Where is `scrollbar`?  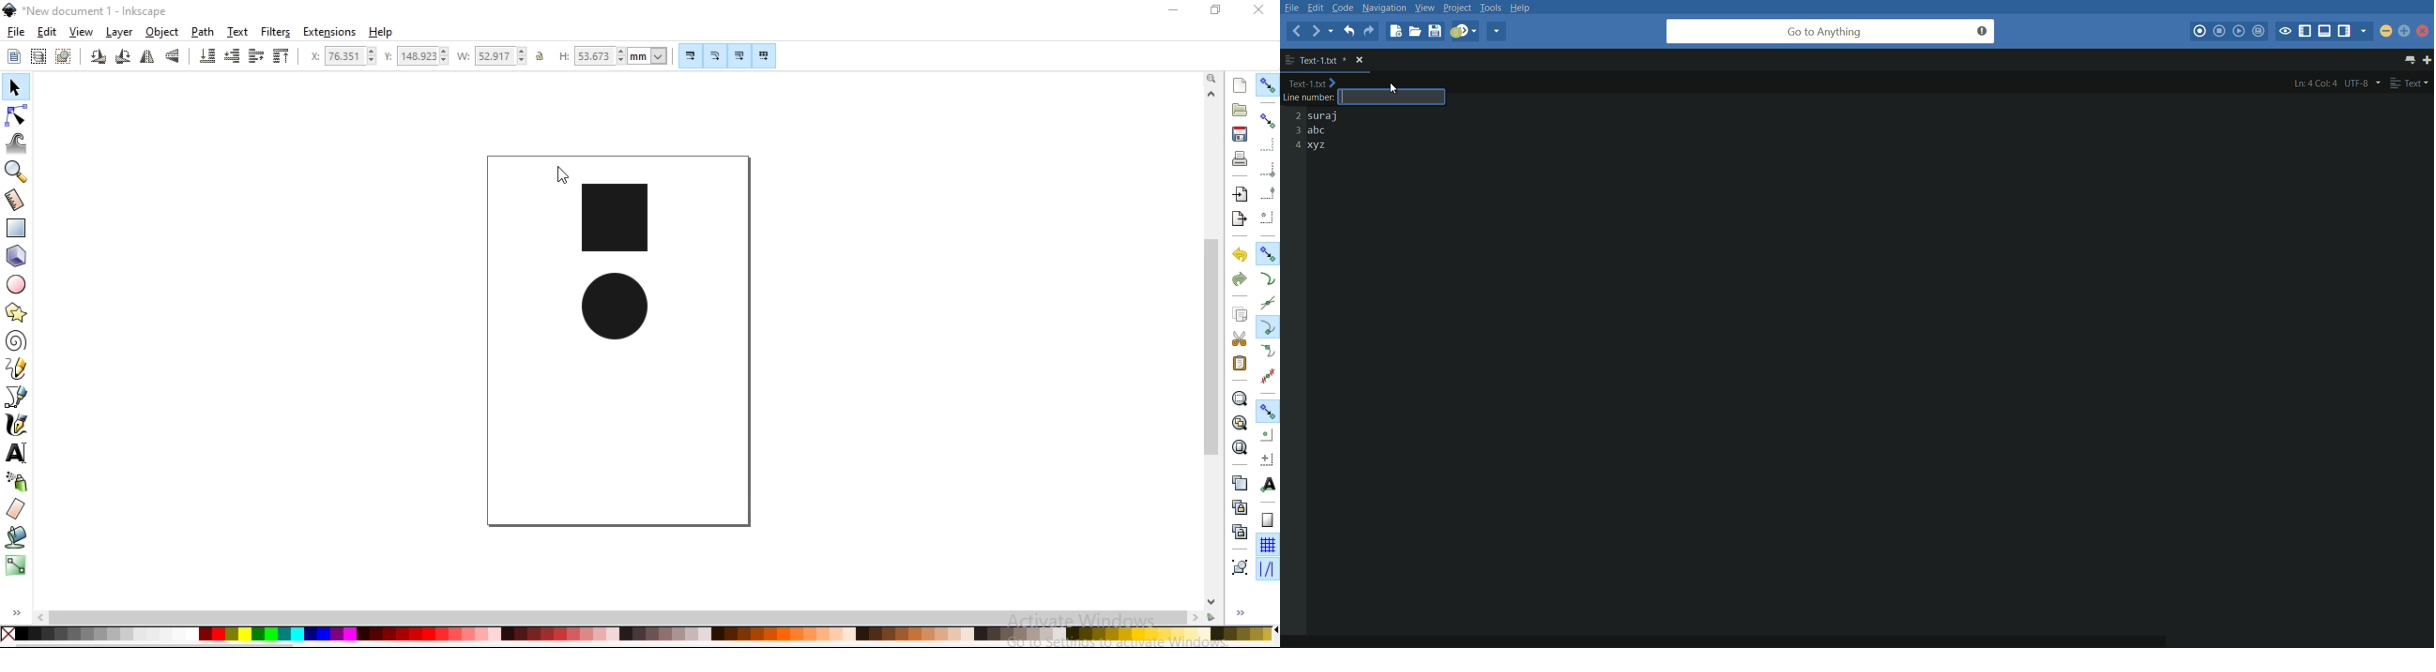 scrollbar is located at coordinates (1214, 341).